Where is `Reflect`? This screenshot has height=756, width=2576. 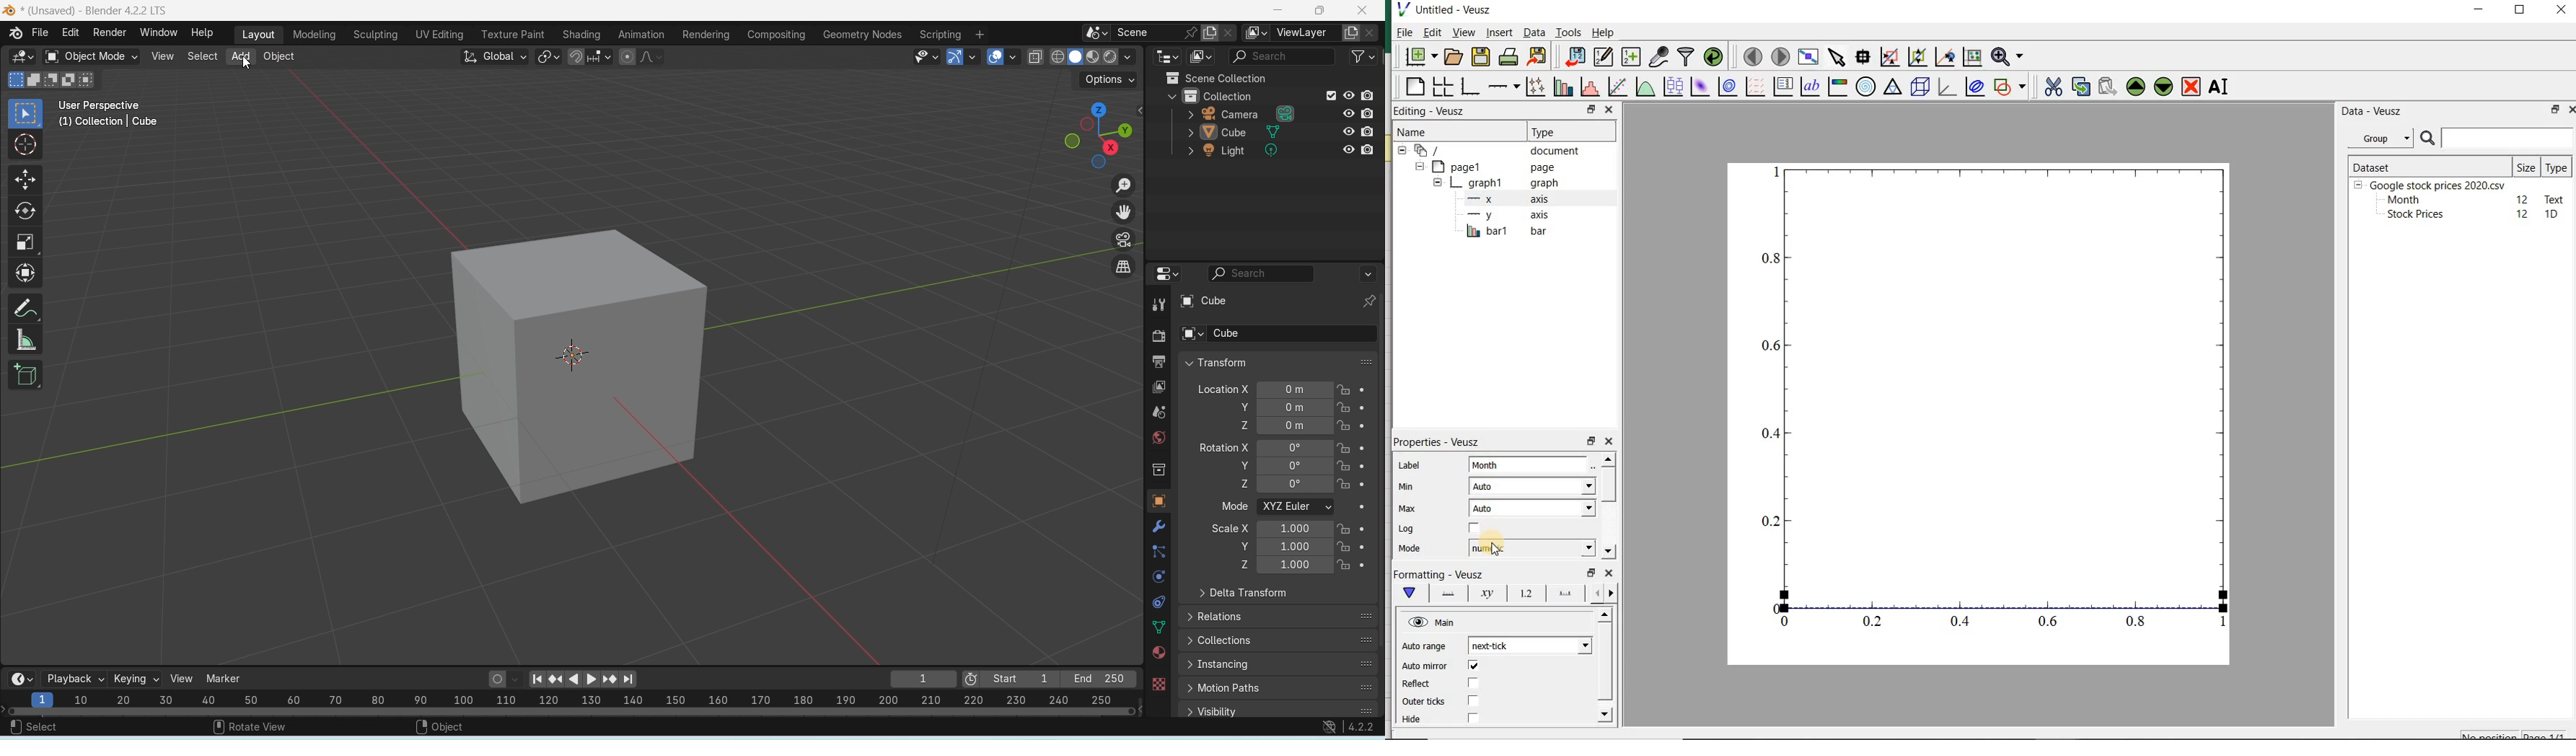 Reflect is located at coordinates (1418, 684).